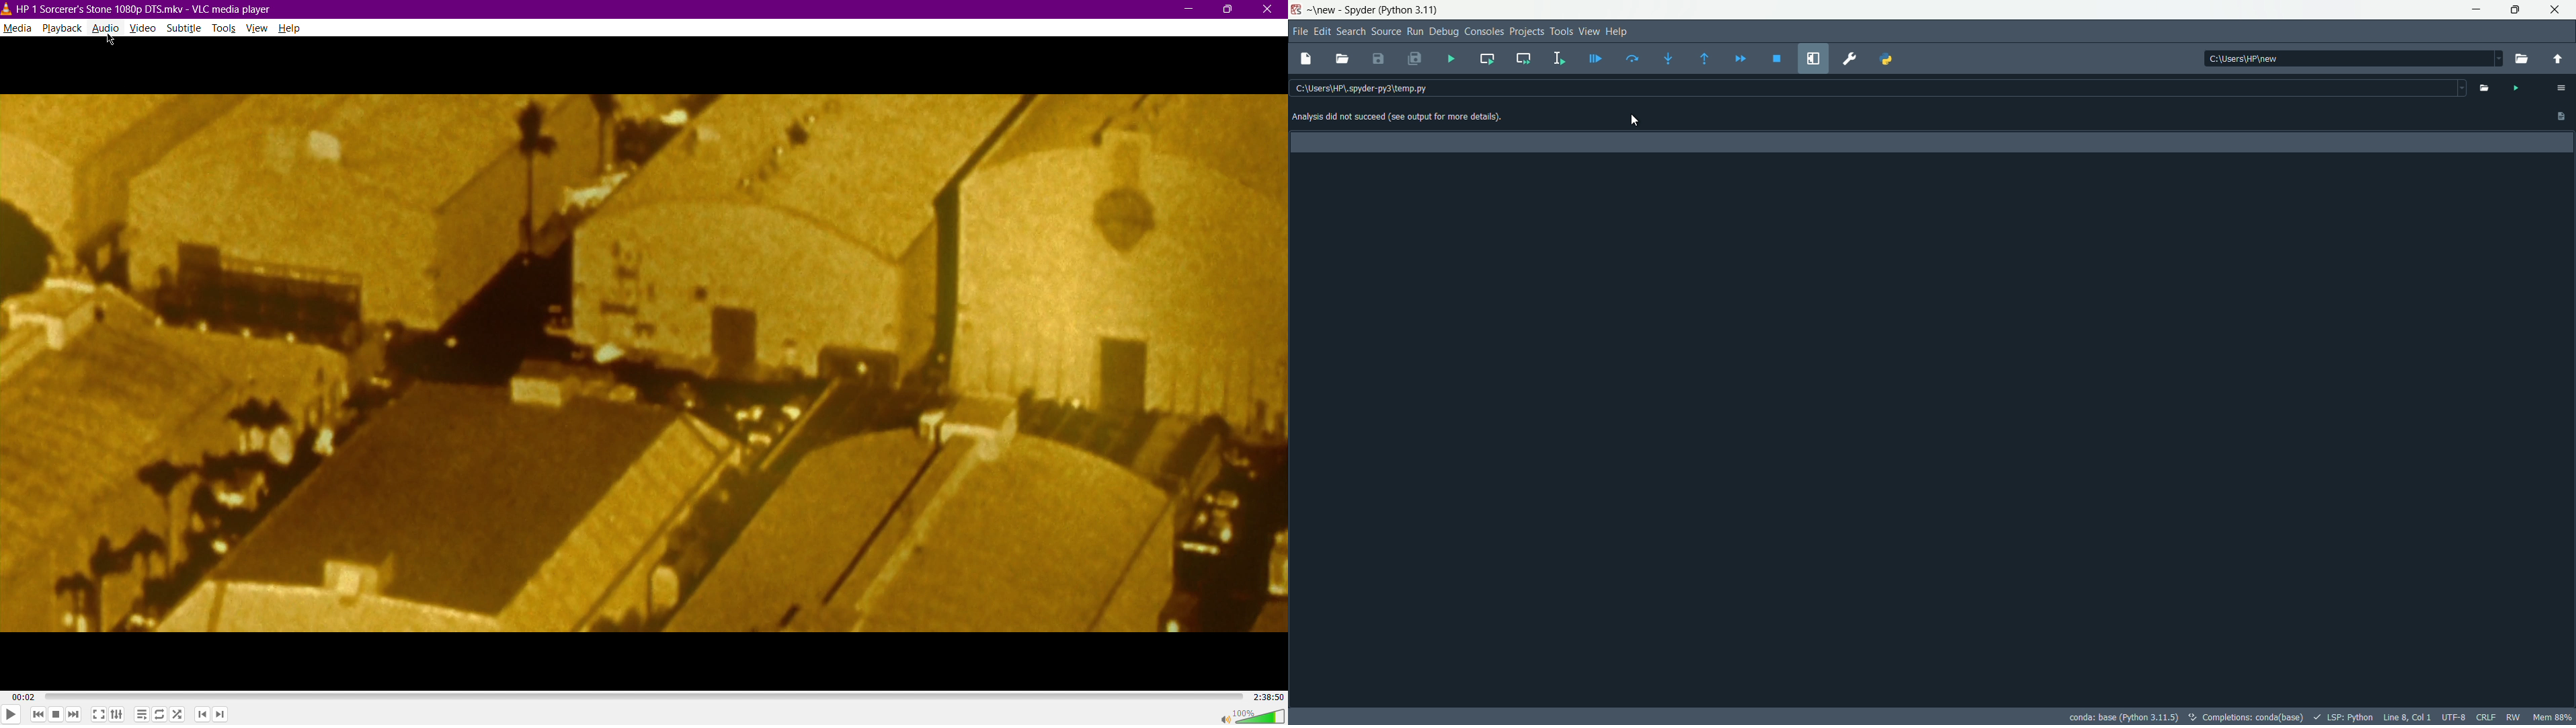 The width and height of the screenshot is (2576, 728). Describe the element at coordinates (1668, 58) in the screenshot. I see `step into function` at that location.